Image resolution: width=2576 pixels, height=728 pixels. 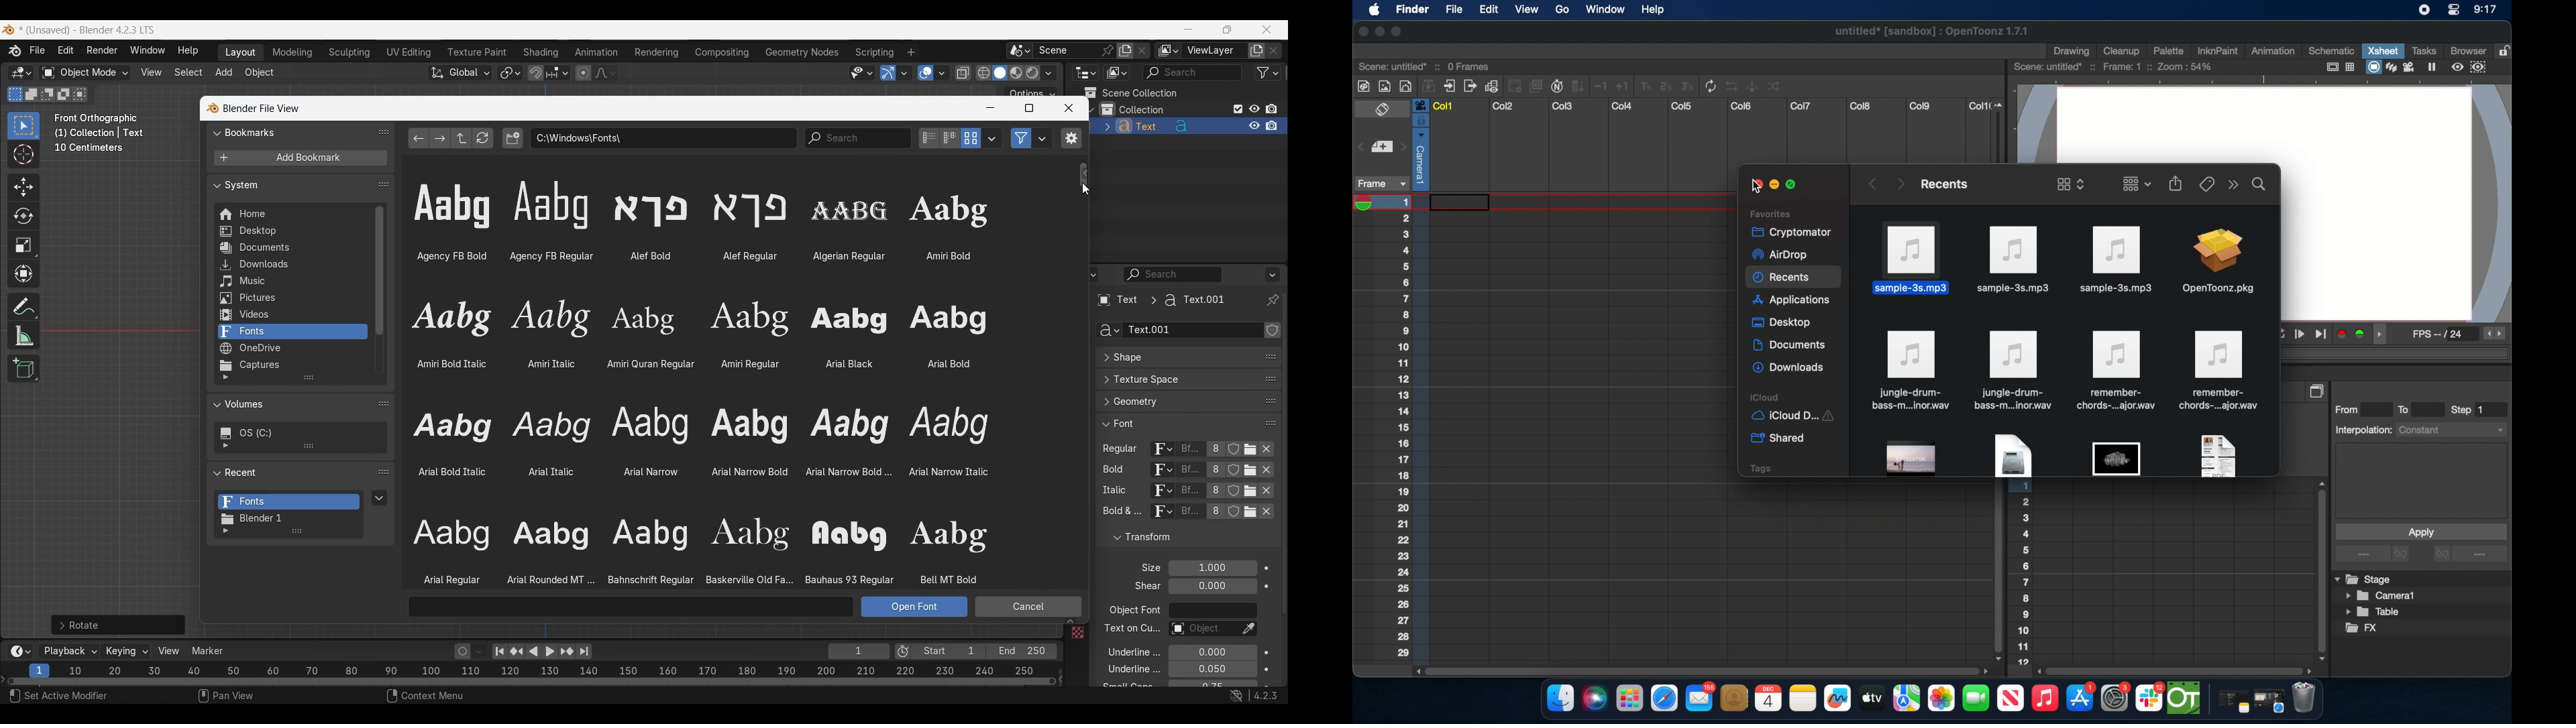 What do you see at coordinates (1157, 471) in the screenshot?
I see `Browse ID data` at bounding box center [1157, 471].